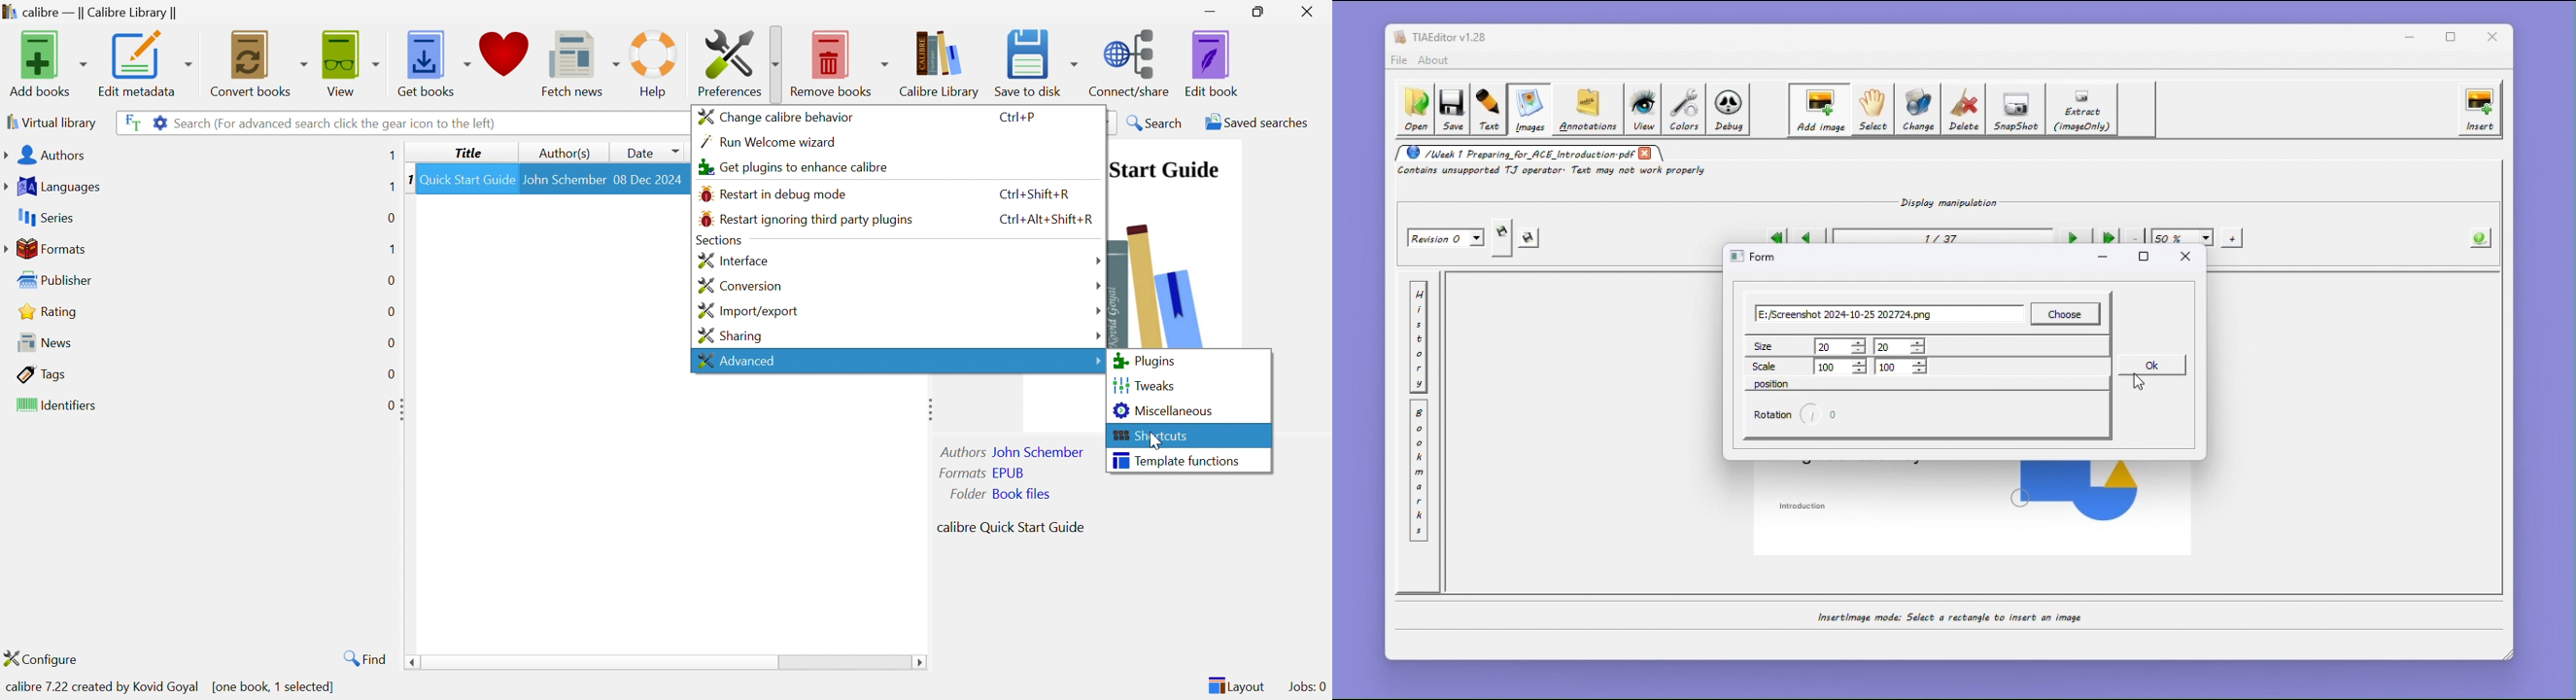  Describe the element at coordinates (806, 219) in the screenshot. I see `Restart ignoring third party plugins` at that location.